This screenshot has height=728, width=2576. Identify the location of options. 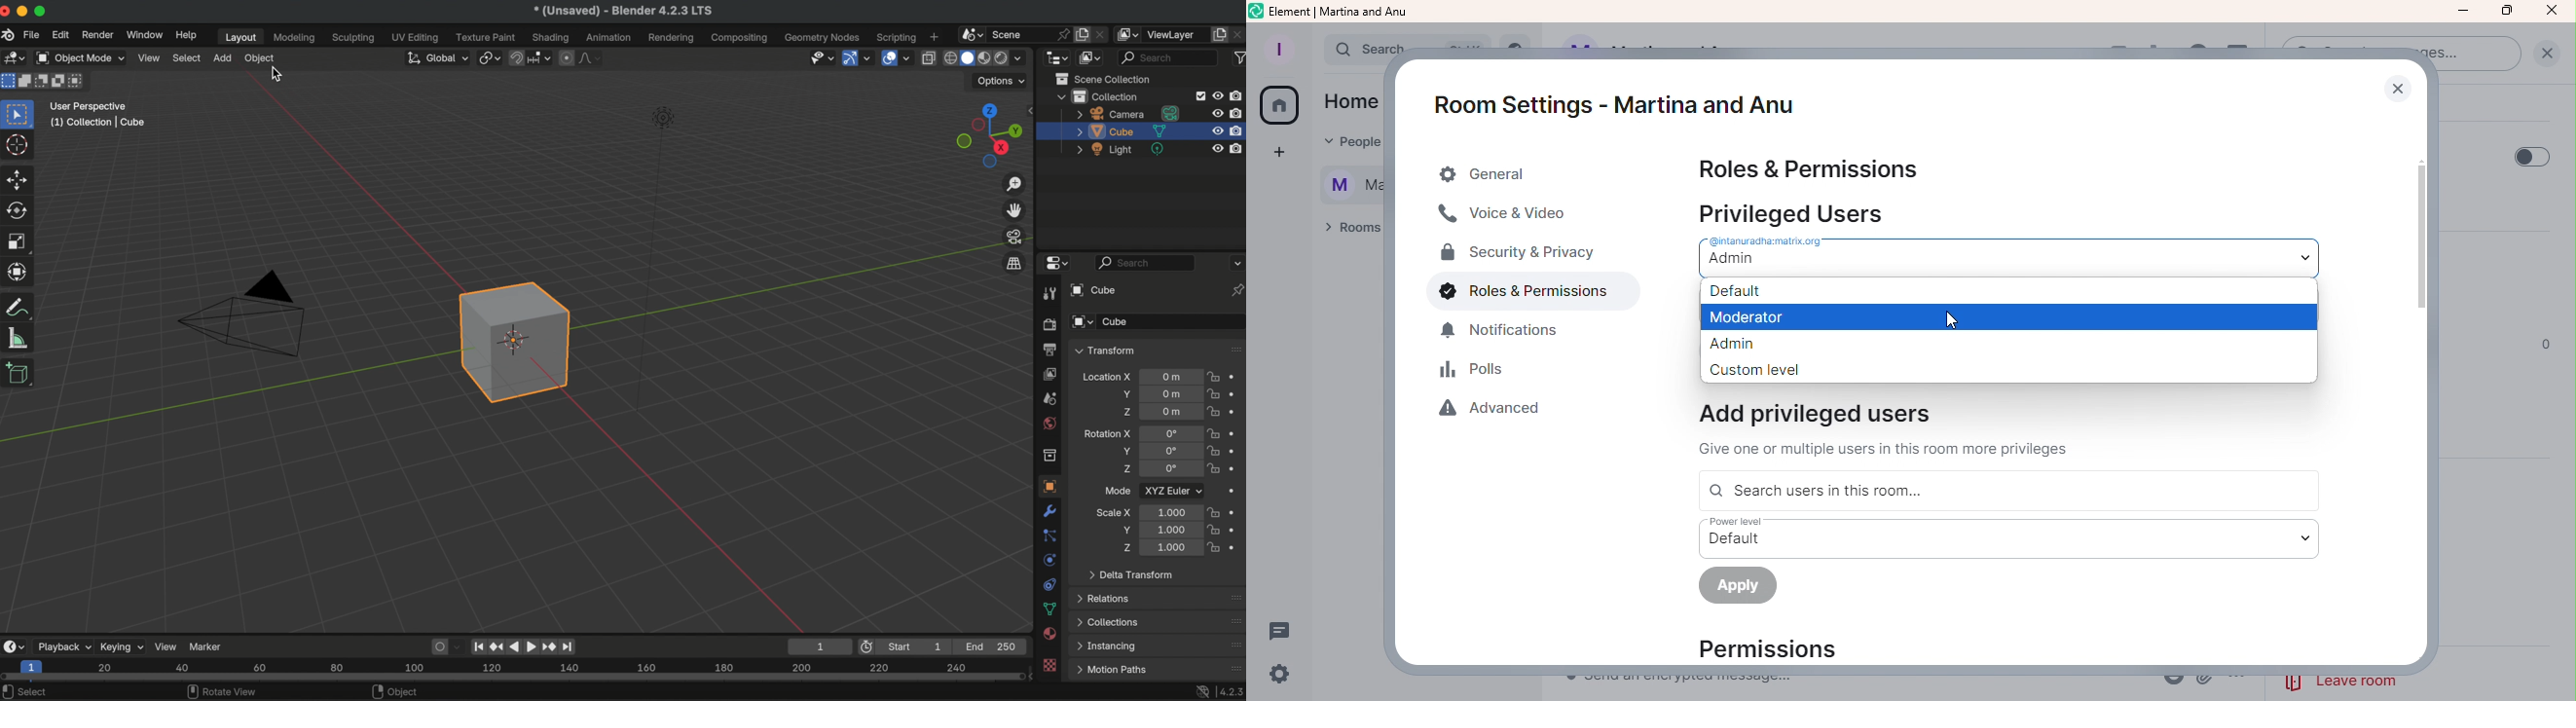
(1002, 81).